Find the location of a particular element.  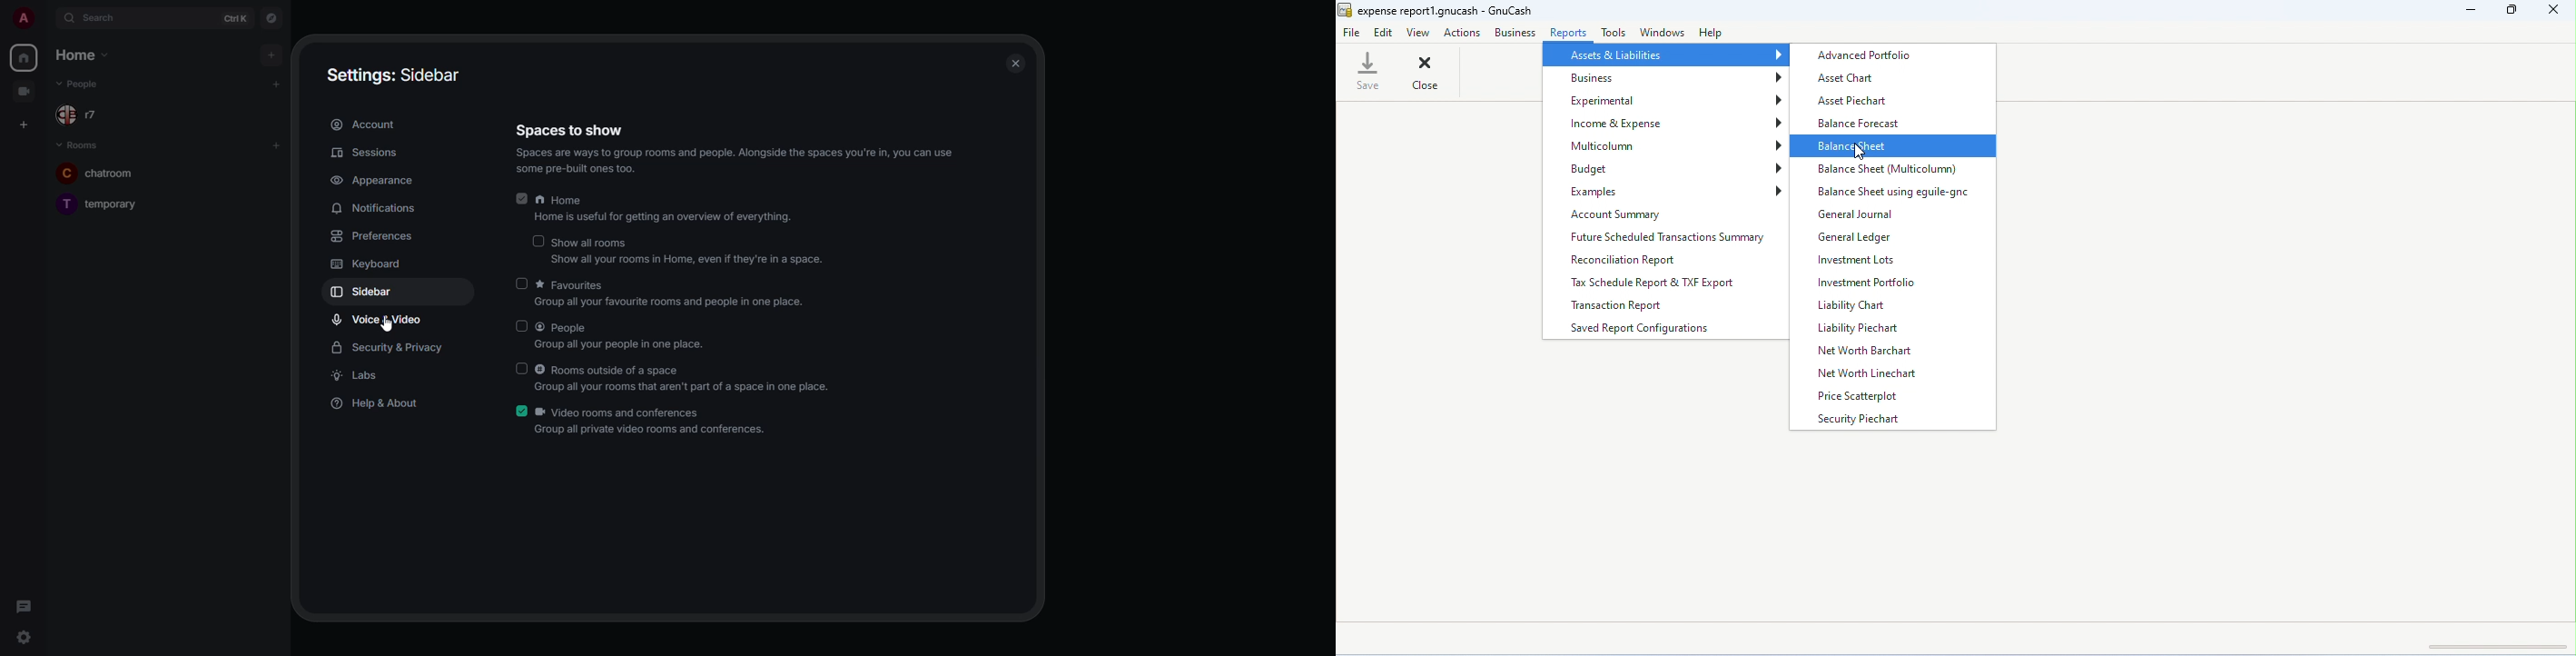

close is located at coordinates (2553, 11).